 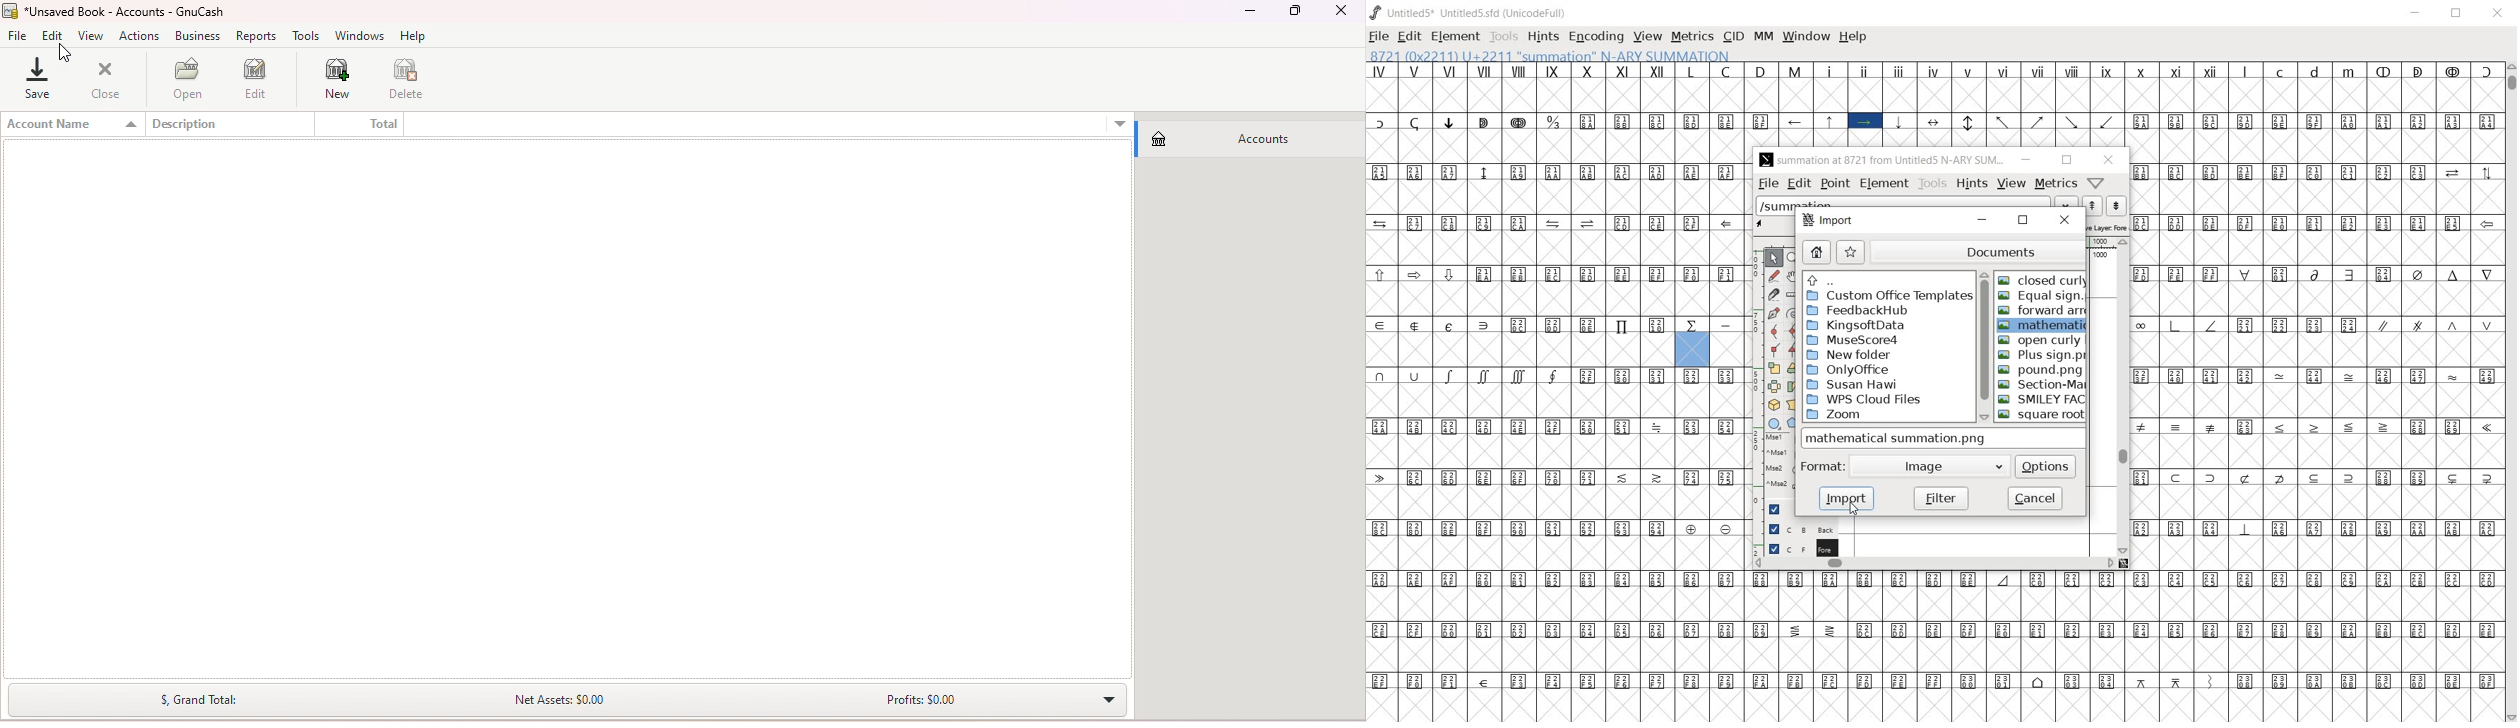 What do you see at coordinates (1408, 37) in the screenshot?
I see `EDIT` at bounding box center [1408, 37].